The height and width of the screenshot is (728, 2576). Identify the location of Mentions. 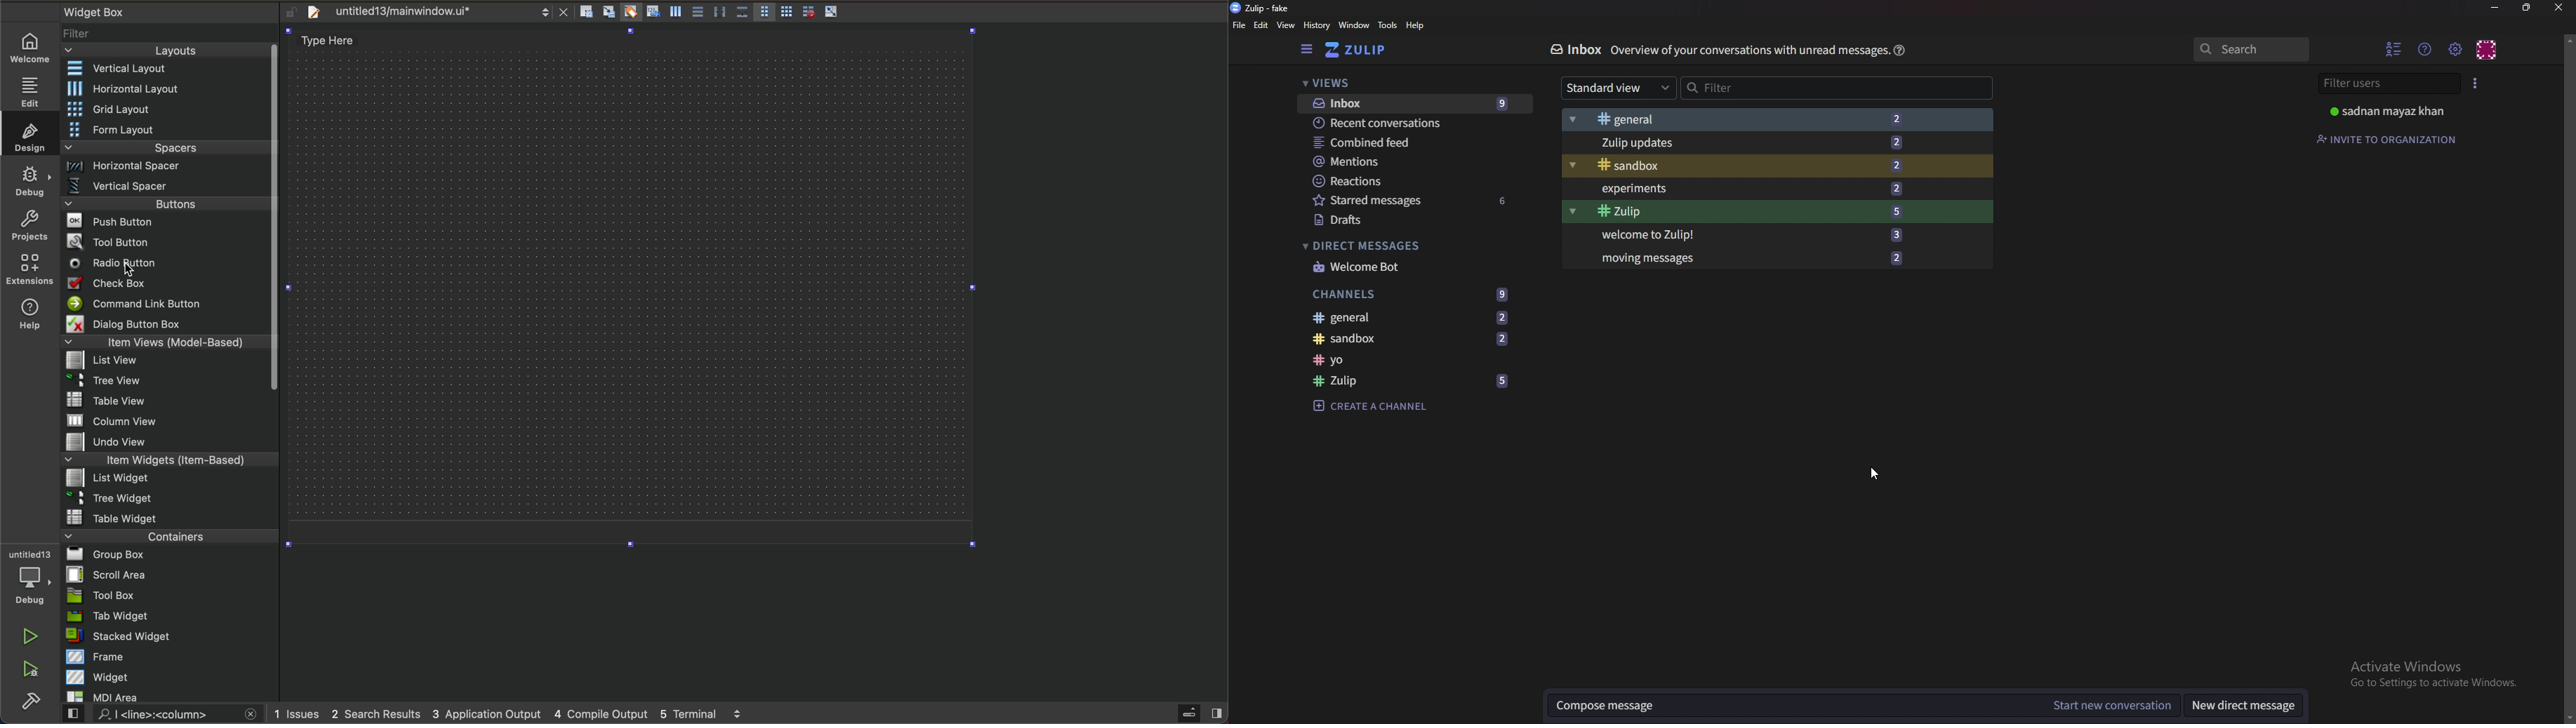
(1413, 162).